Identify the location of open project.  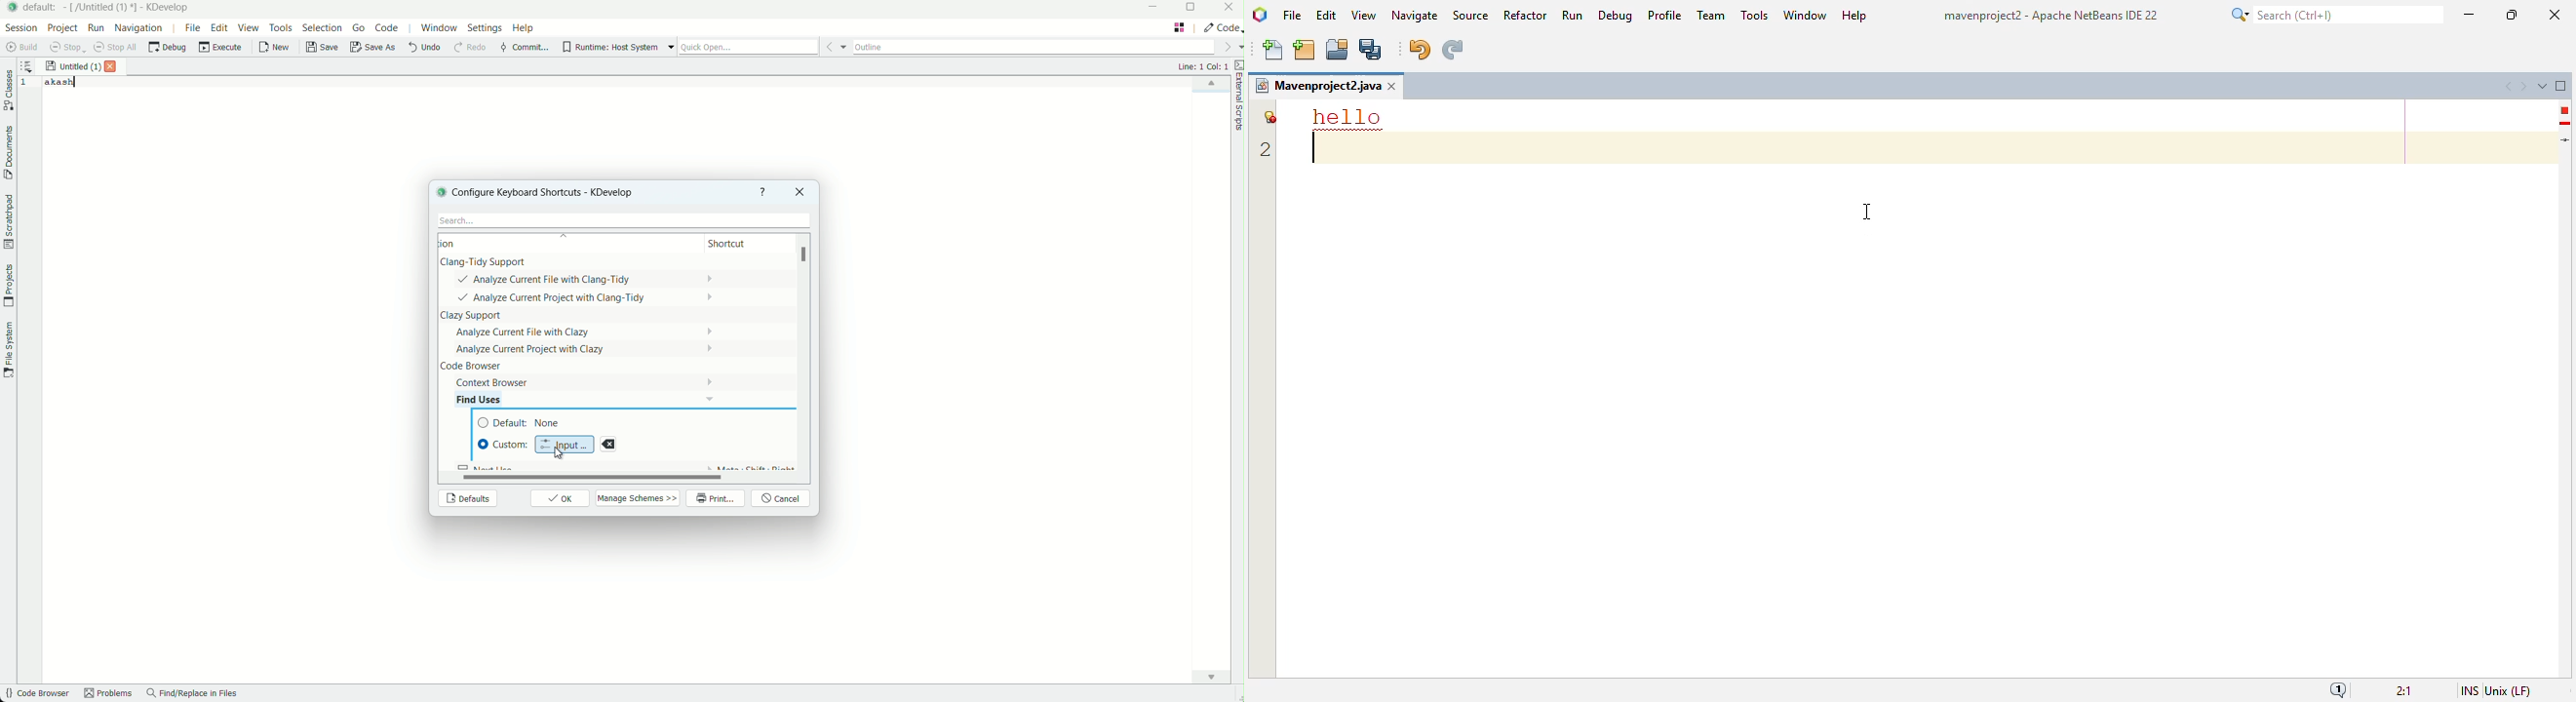
(1338, 50).